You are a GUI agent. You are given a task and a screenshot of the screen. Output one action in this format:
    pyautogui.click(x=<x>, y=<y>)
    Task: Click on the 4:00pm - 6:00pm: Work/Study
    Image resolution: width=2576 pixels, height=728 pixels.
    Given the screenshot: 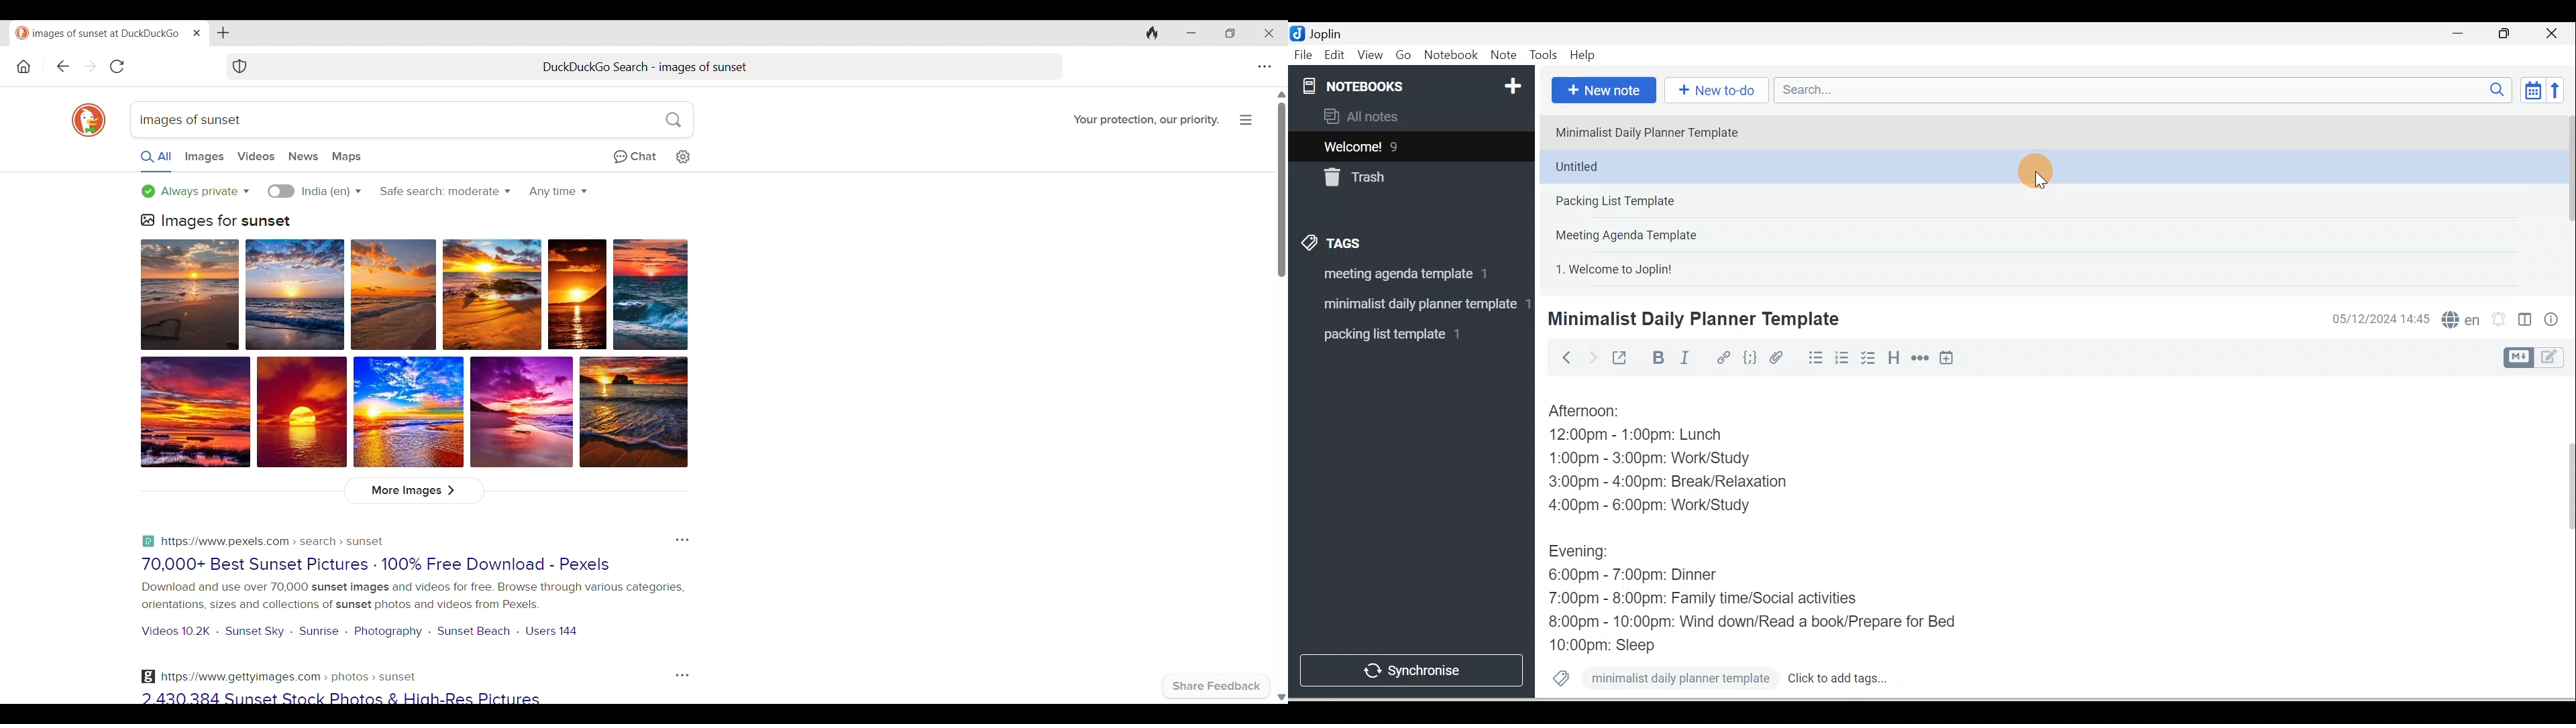 What is the action you would take?
    pyautogui.click(x=1655, y=505)
    